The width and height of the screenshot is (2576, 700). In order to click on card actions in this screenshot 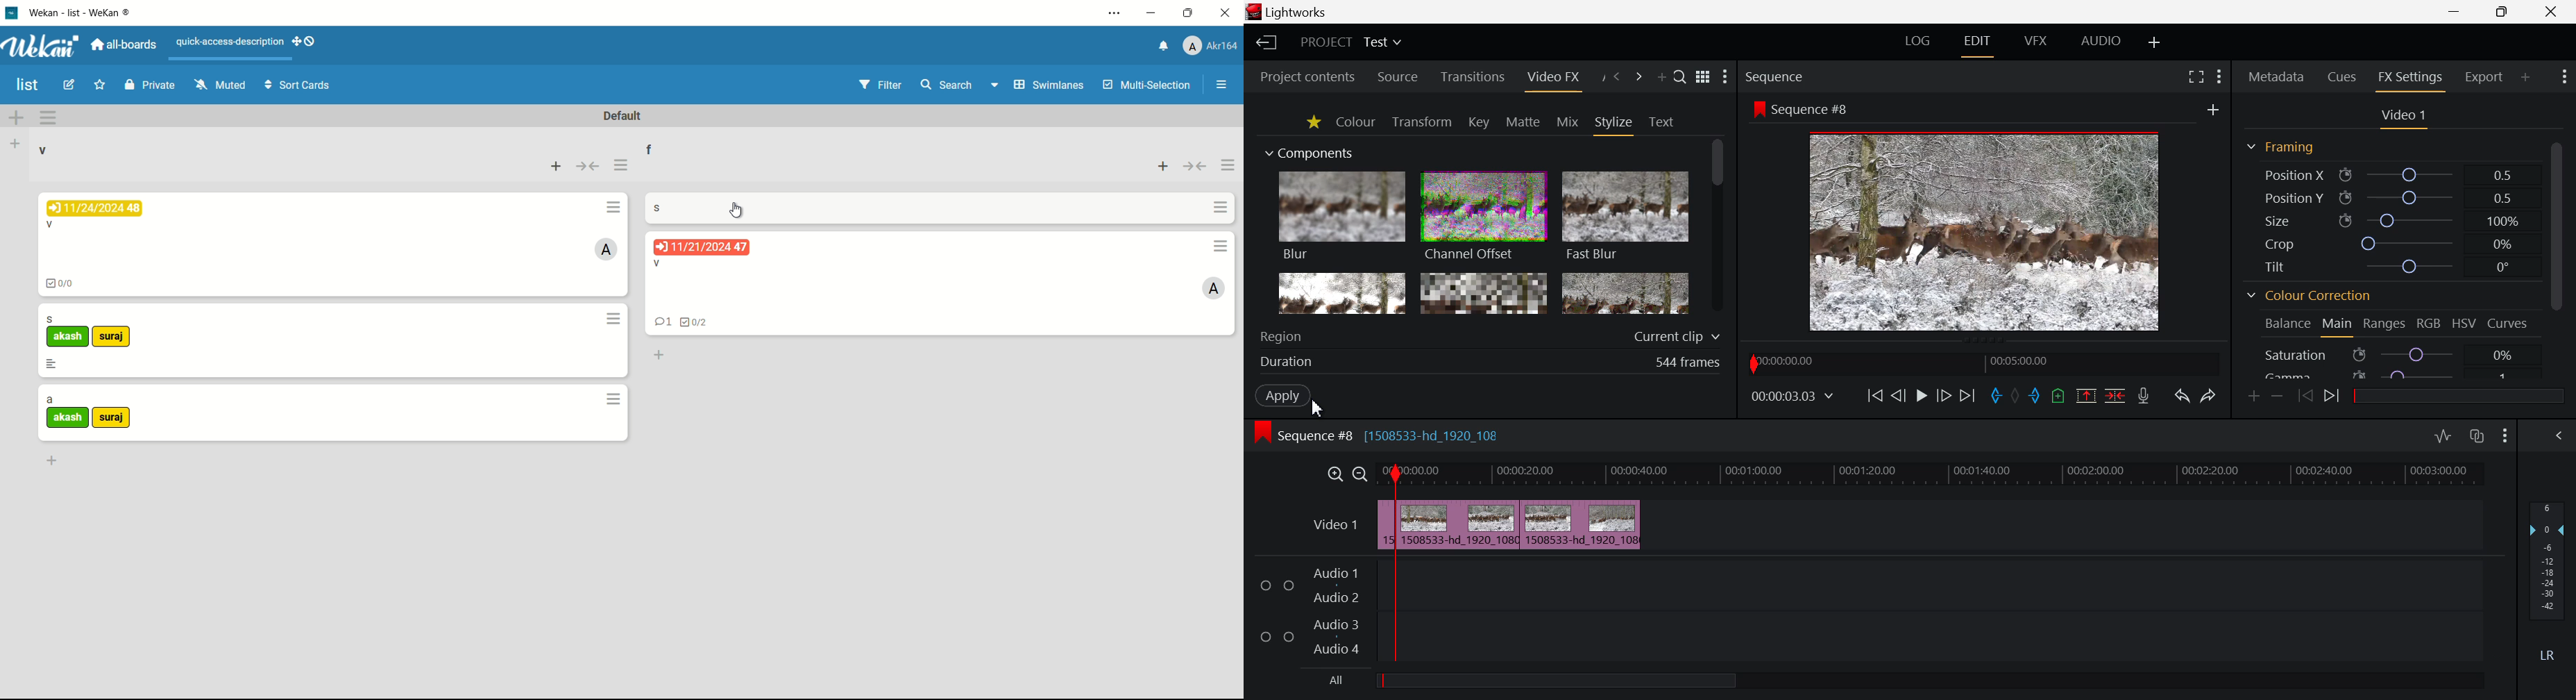, I will do `click(1218, 208)`.